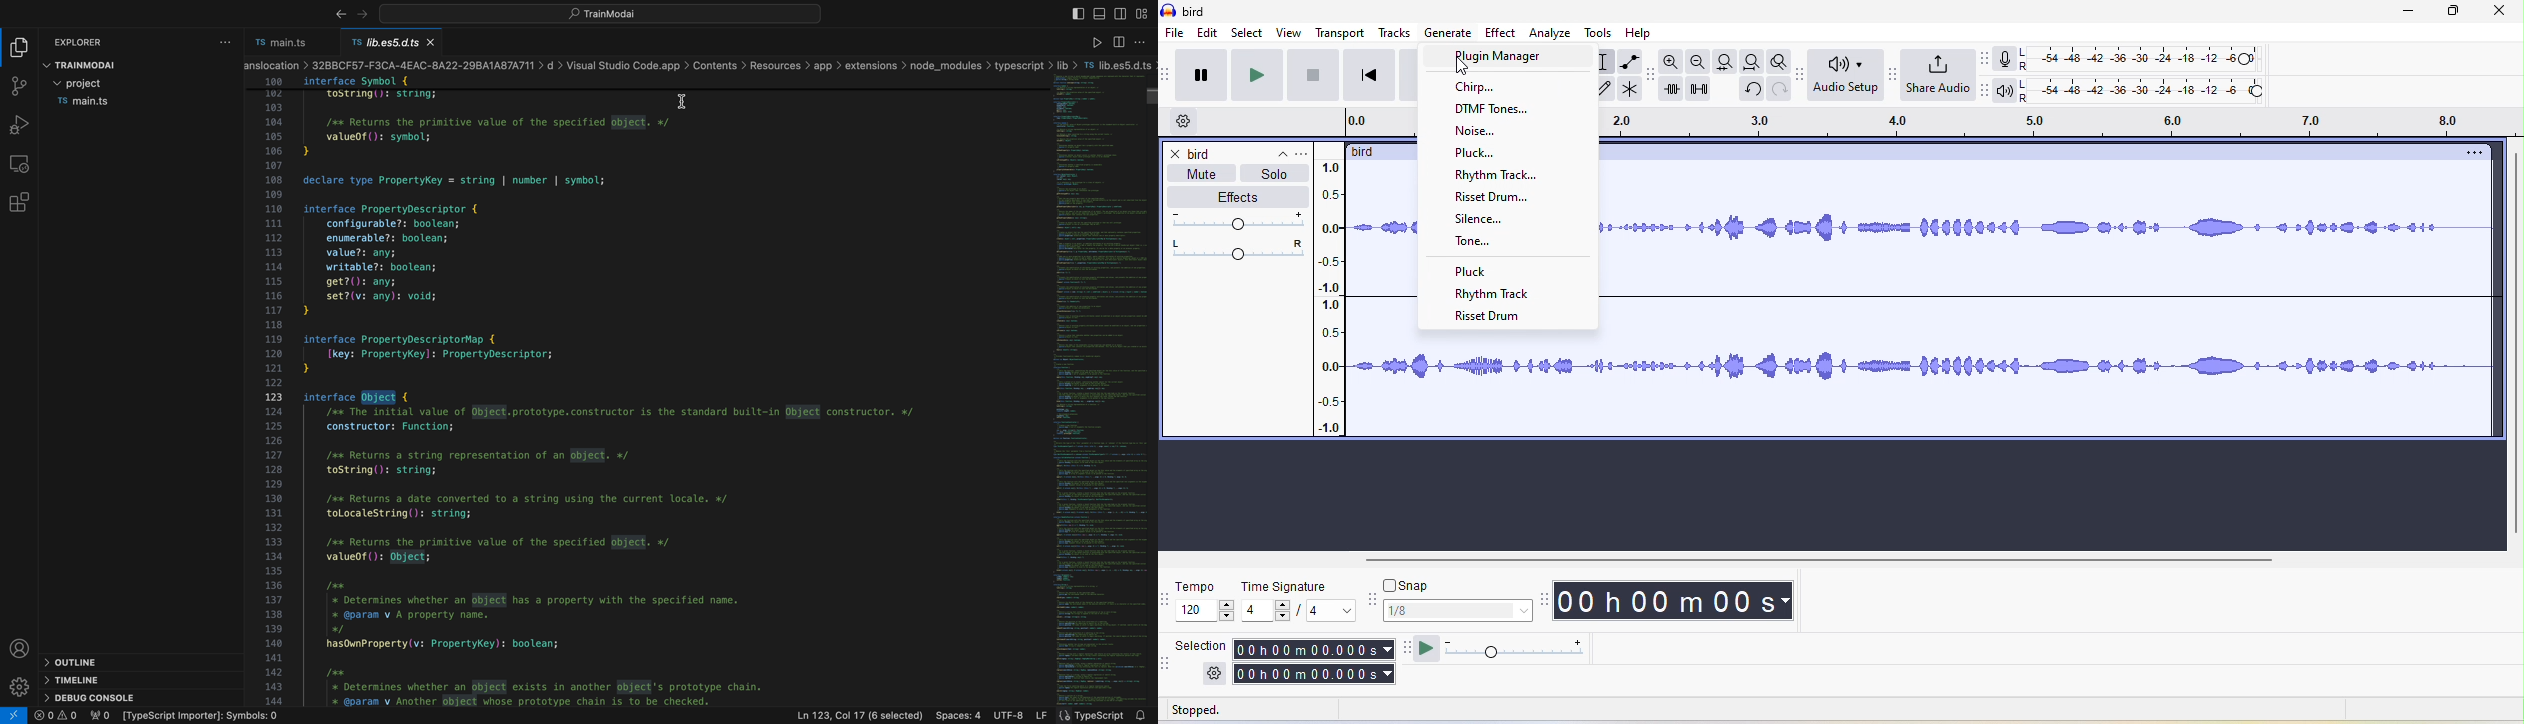 The width and height of the screenshot is (2548, 728). Describe the element at coordinates (1426, 650) in the screenshot. I see `play at speed` at that location.